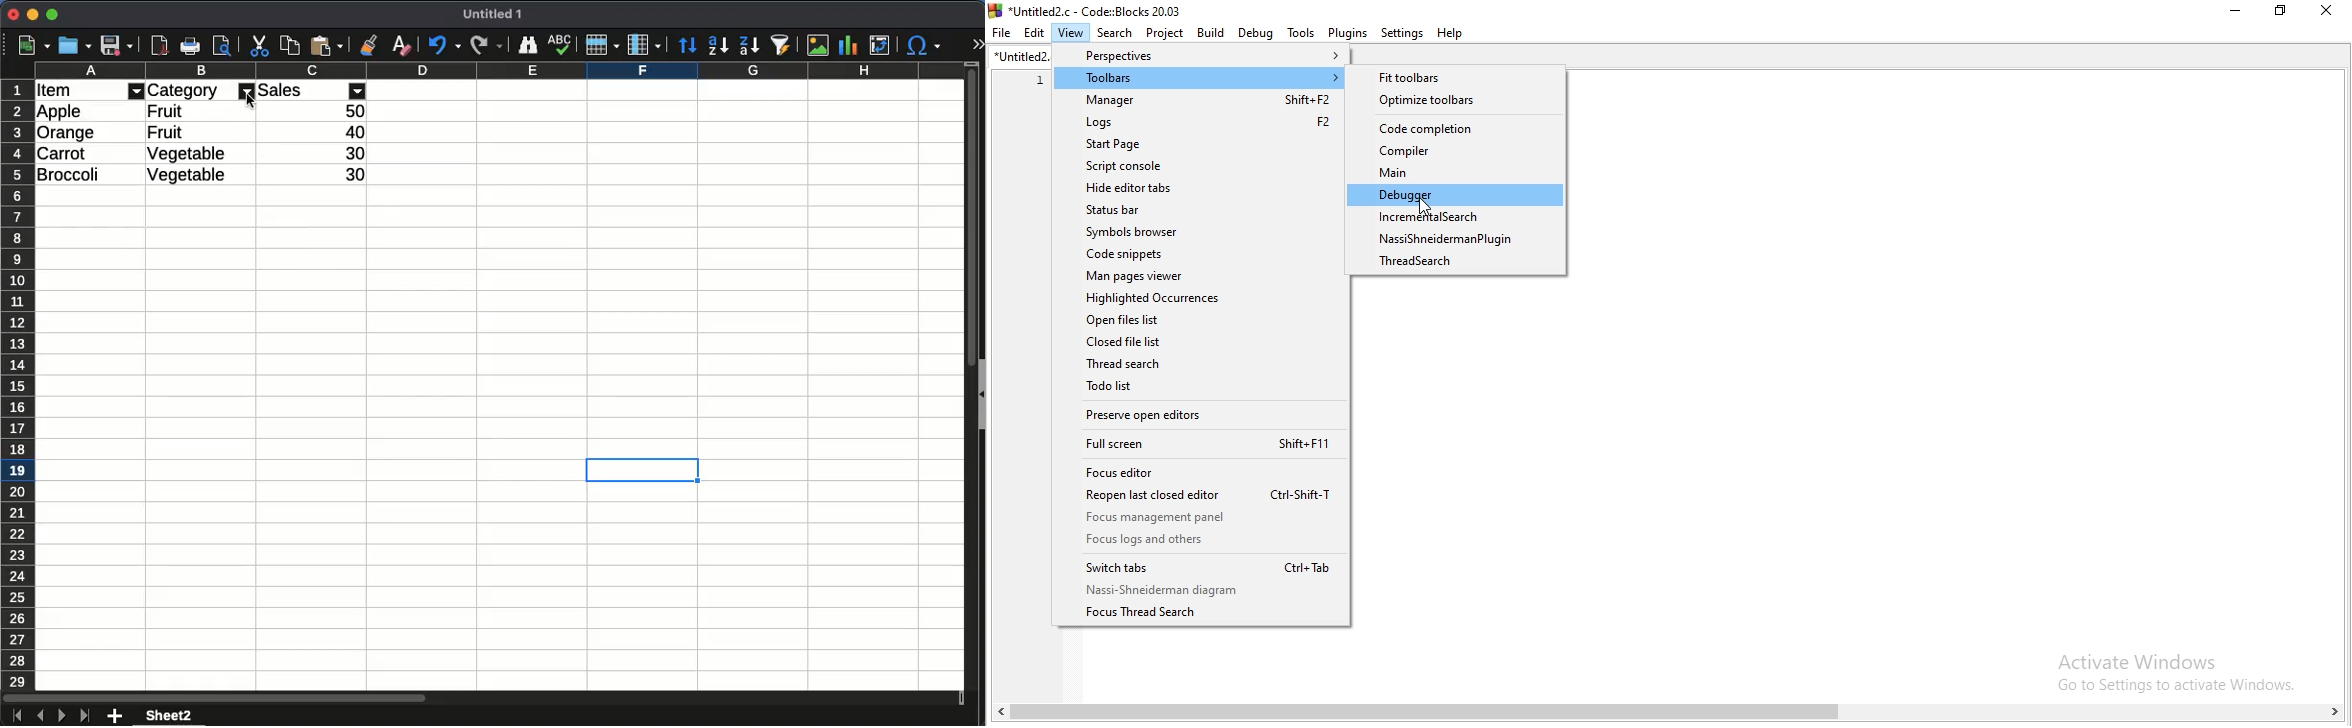  I want to click on minimize, so click(33, 14).